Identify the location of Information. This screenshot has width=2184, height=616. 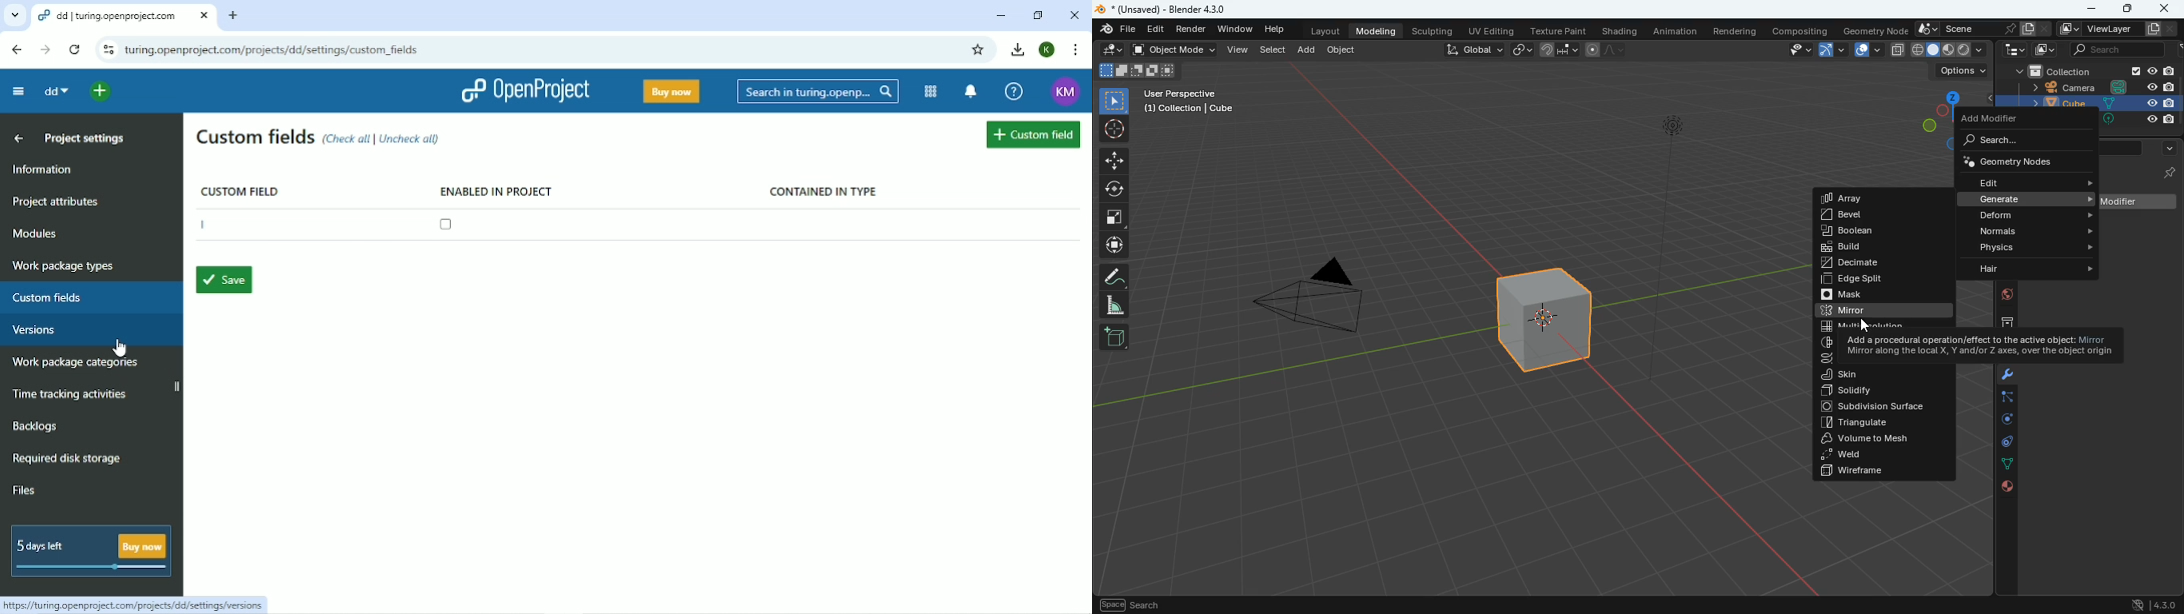
(47, 169).